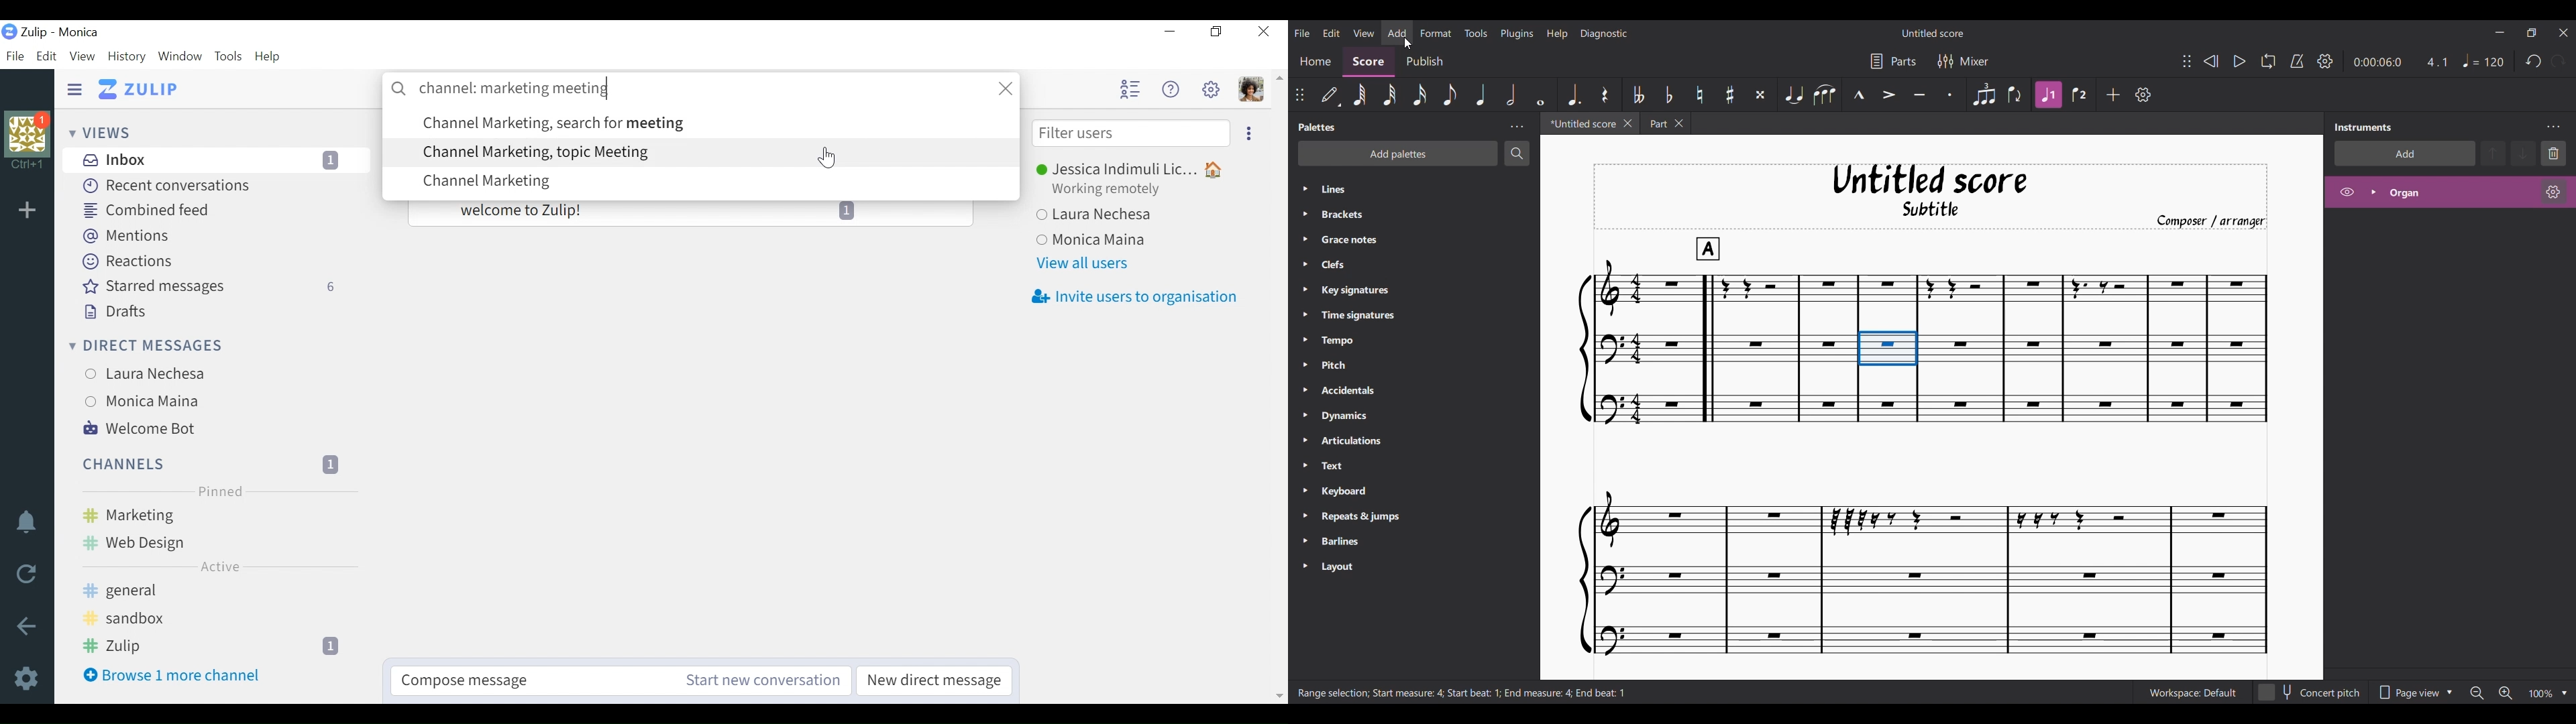  Describe the element at coordinates (170, 186) in the screenshot. I see `Recent Conversations` at that location.